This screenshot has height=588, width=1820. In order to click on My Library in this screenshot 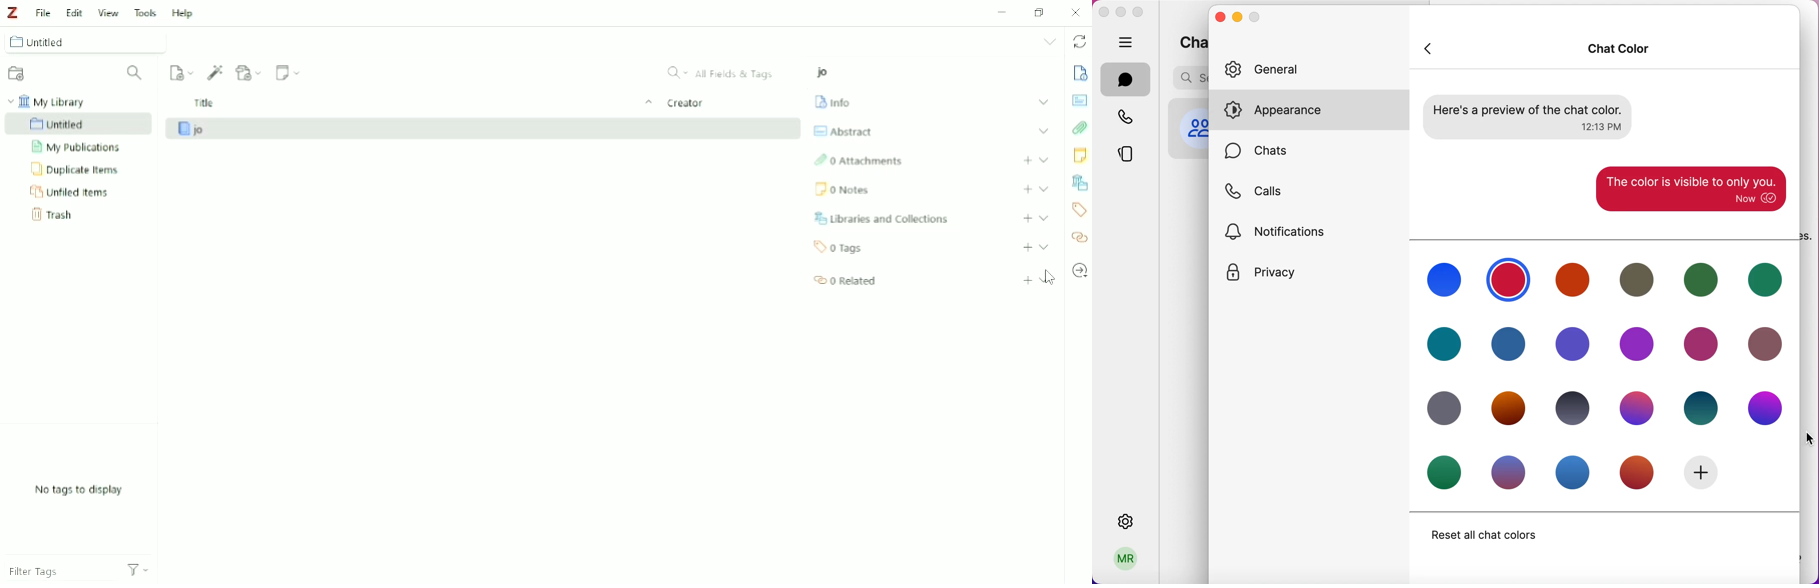, I will do `click(51, 101)`.